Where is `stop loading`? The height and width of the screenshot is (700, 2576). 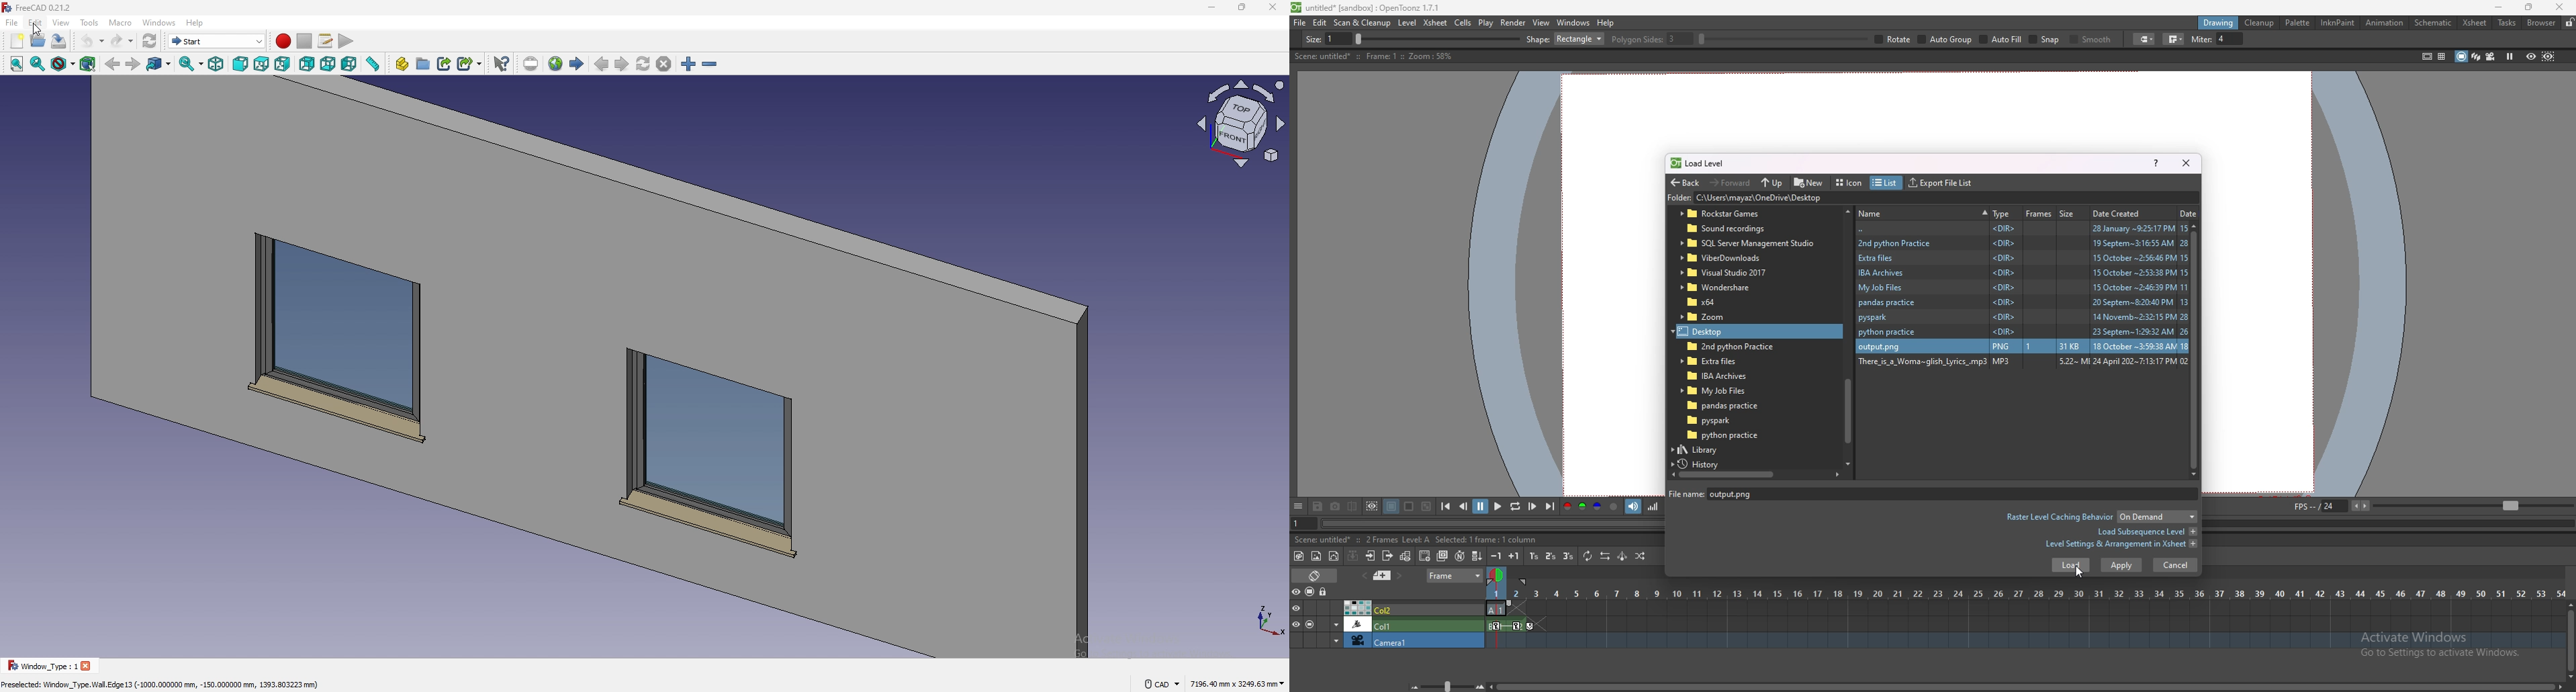 stop loading is located at coordinates (664, 64).